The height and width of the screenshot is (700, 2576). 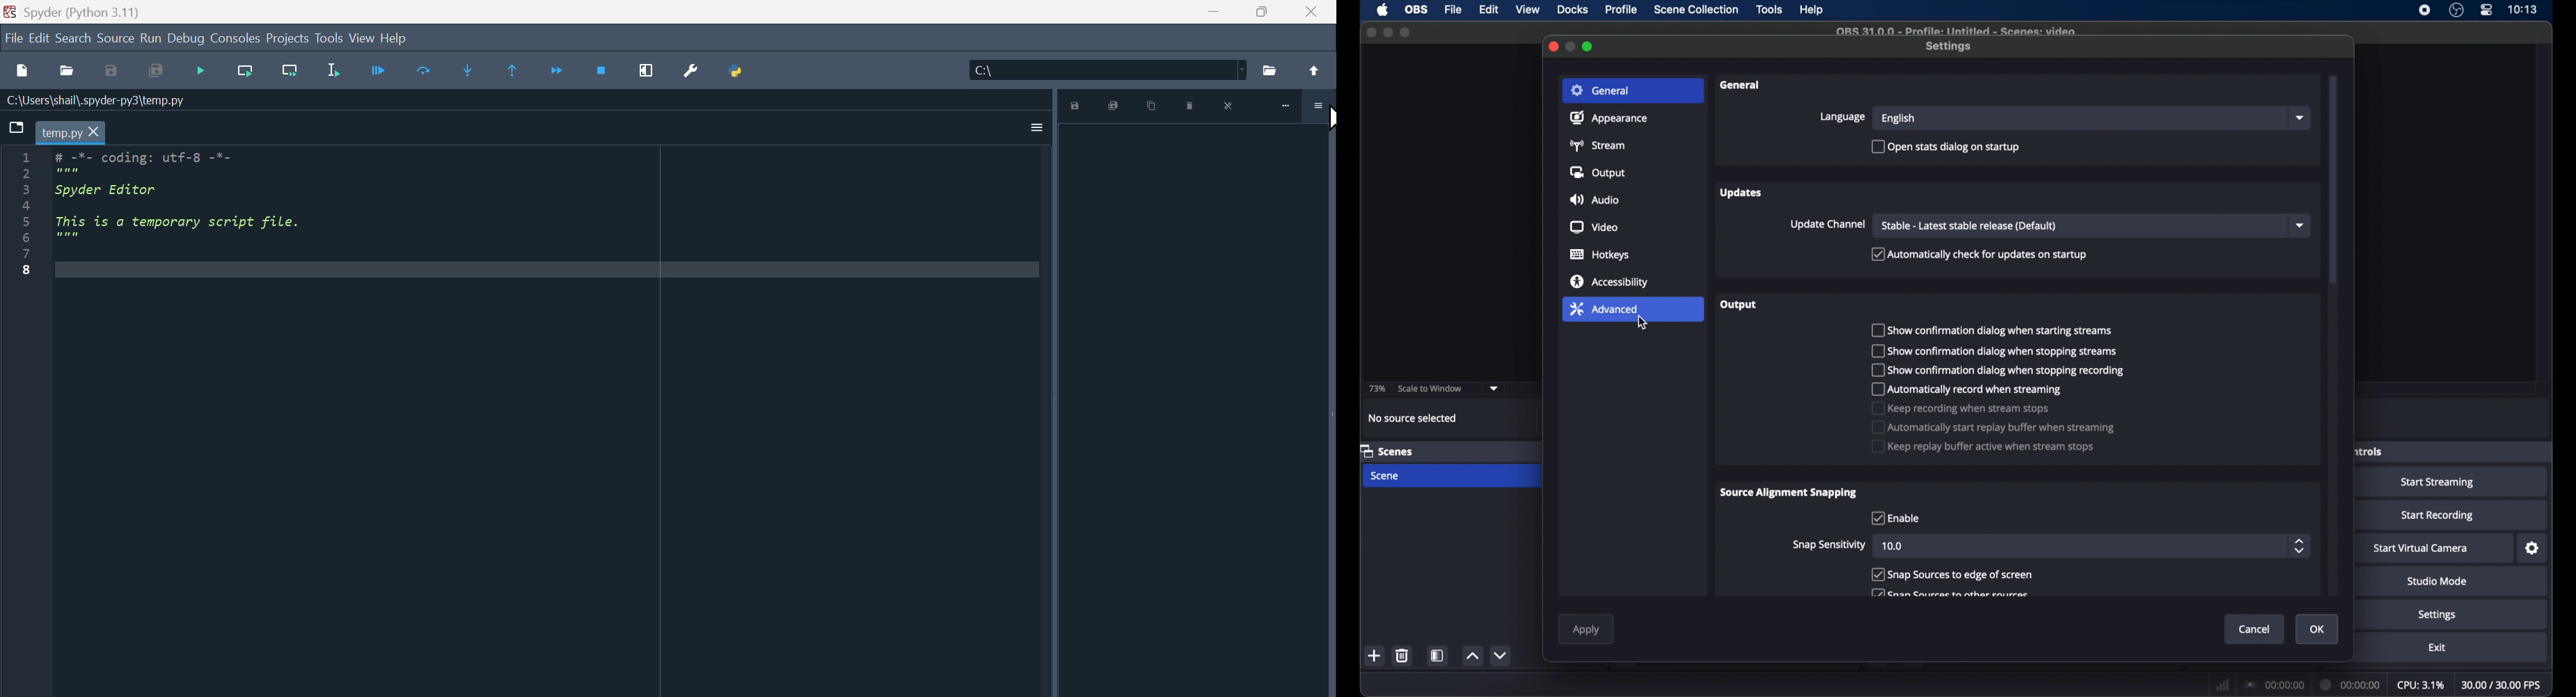 I want to click on scene filters, so click(x=1438, y=656).